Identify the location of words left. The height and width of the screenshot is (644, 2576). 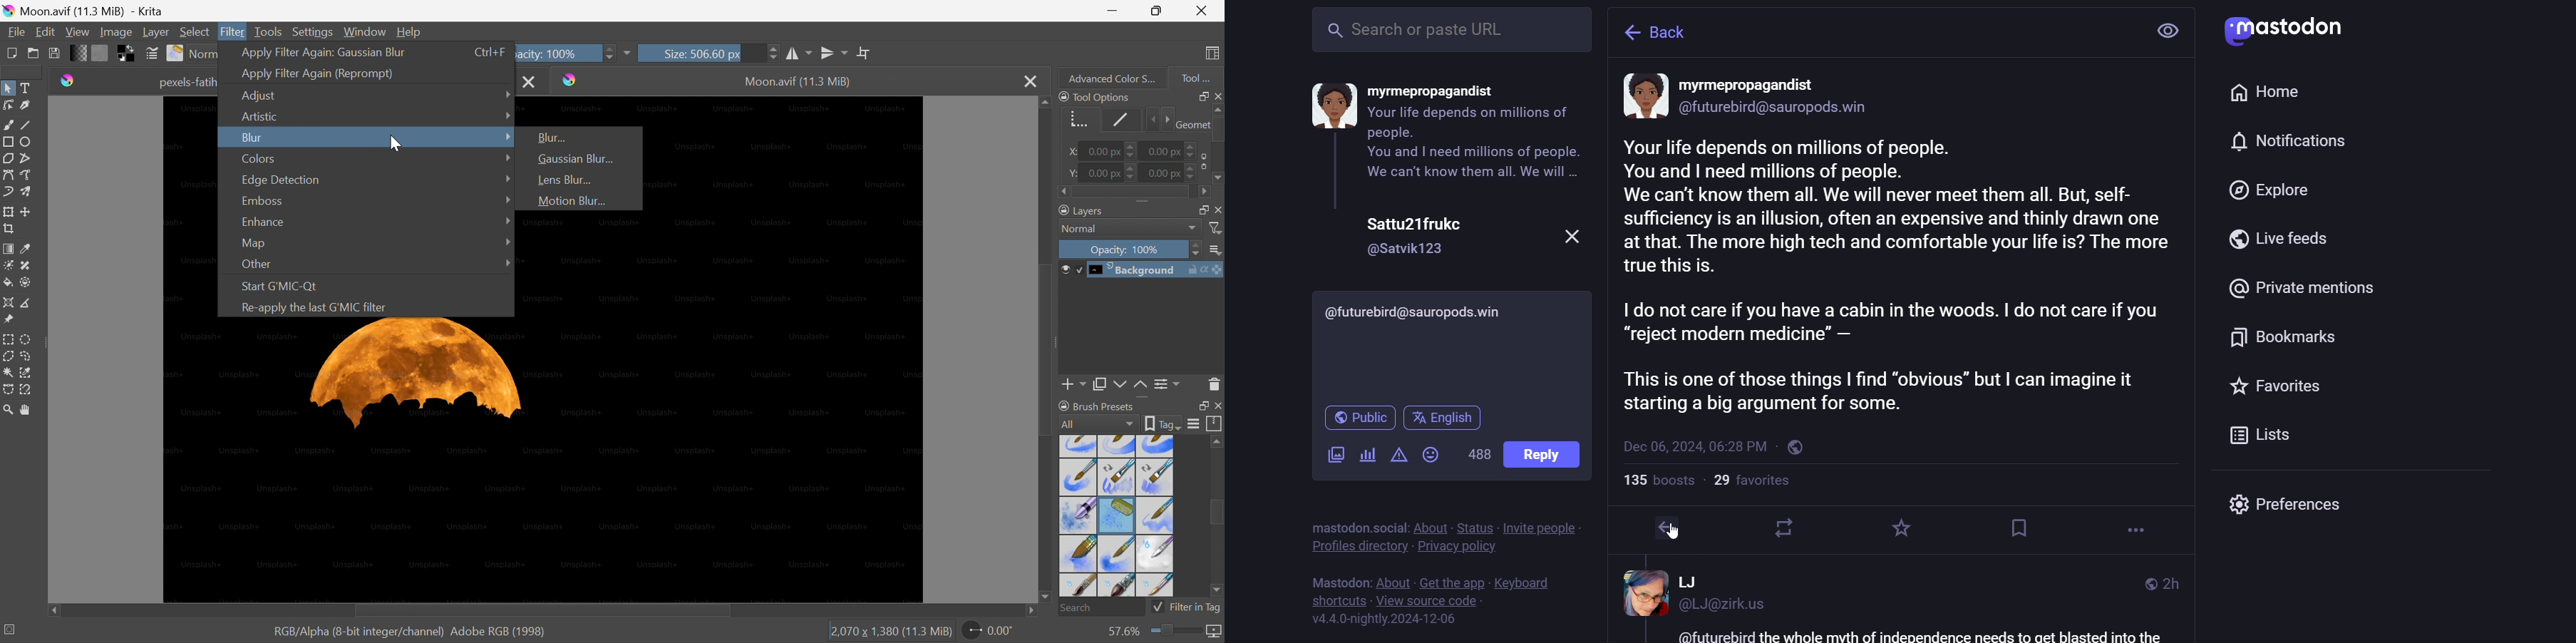
(1478, 455).